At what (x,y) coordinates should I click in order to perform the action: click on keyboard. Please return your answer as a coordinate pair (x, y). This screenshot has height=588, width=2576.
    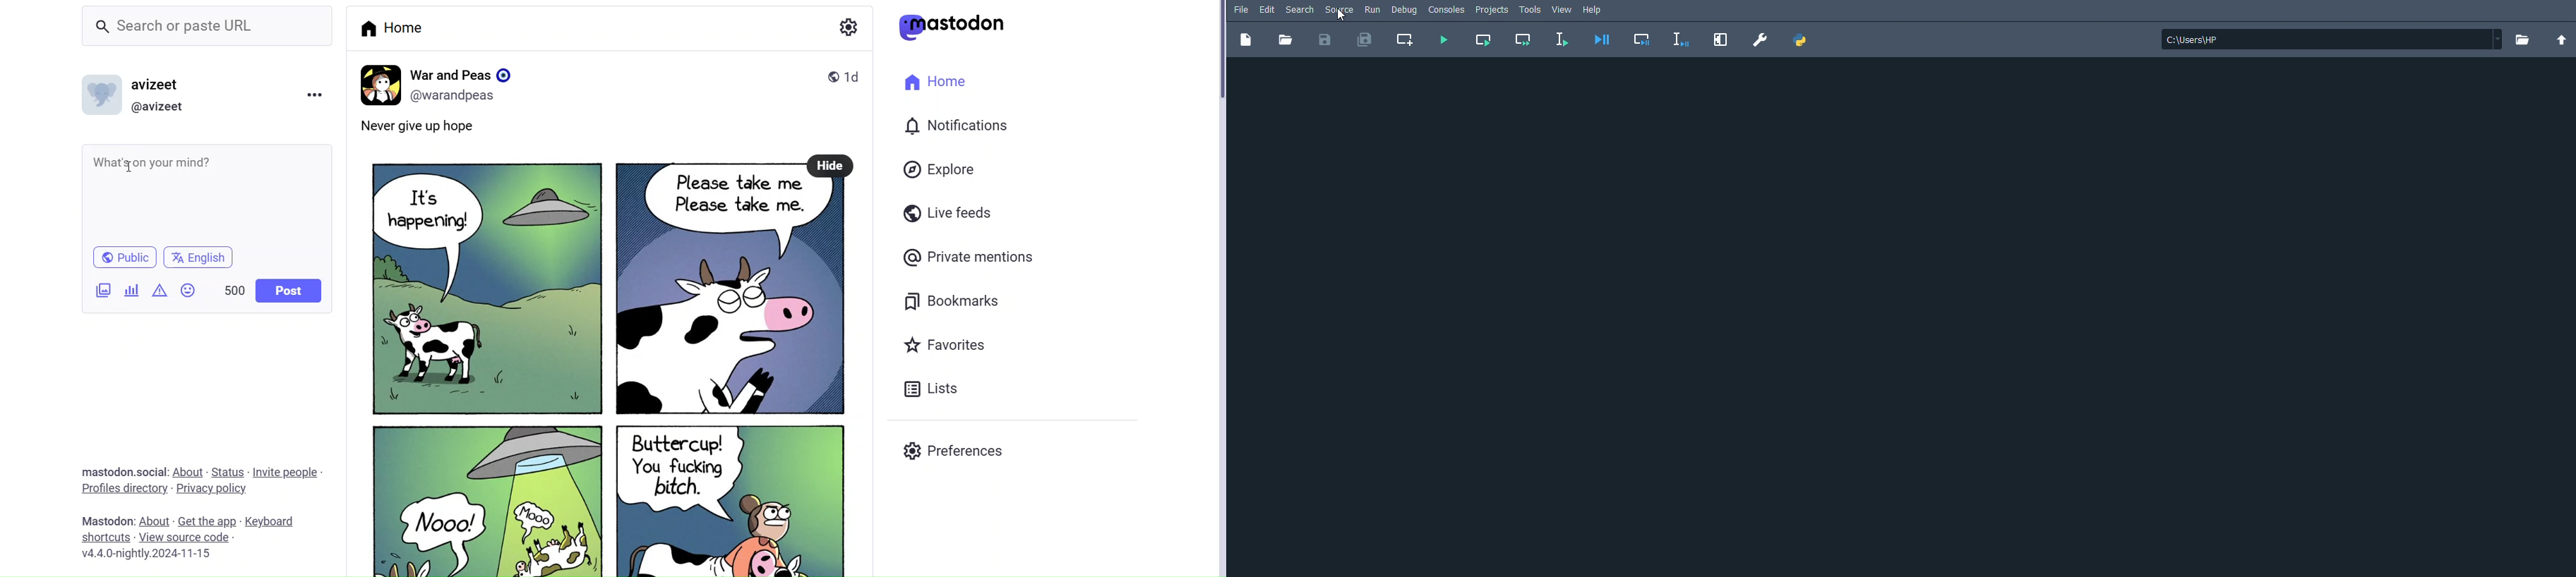
    Looking at the image, I should click on (275, 521).